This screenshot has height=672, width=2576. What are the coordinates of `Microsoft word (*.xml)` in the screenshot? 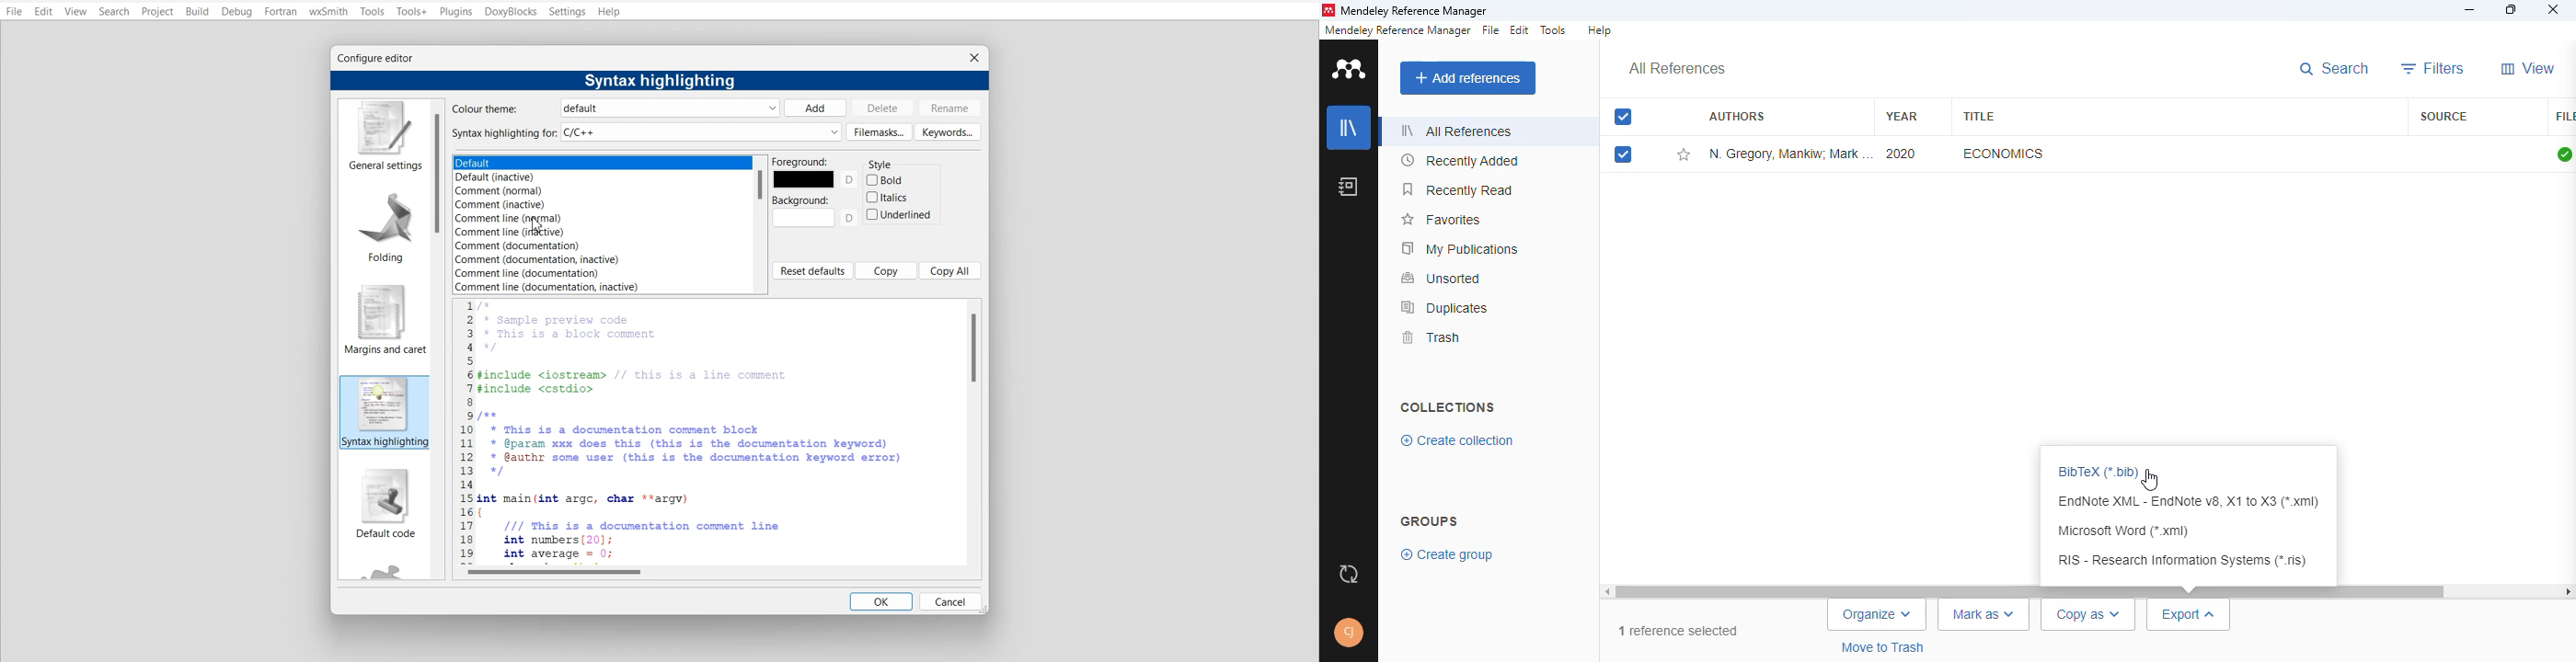 It's located at (2123, 531).